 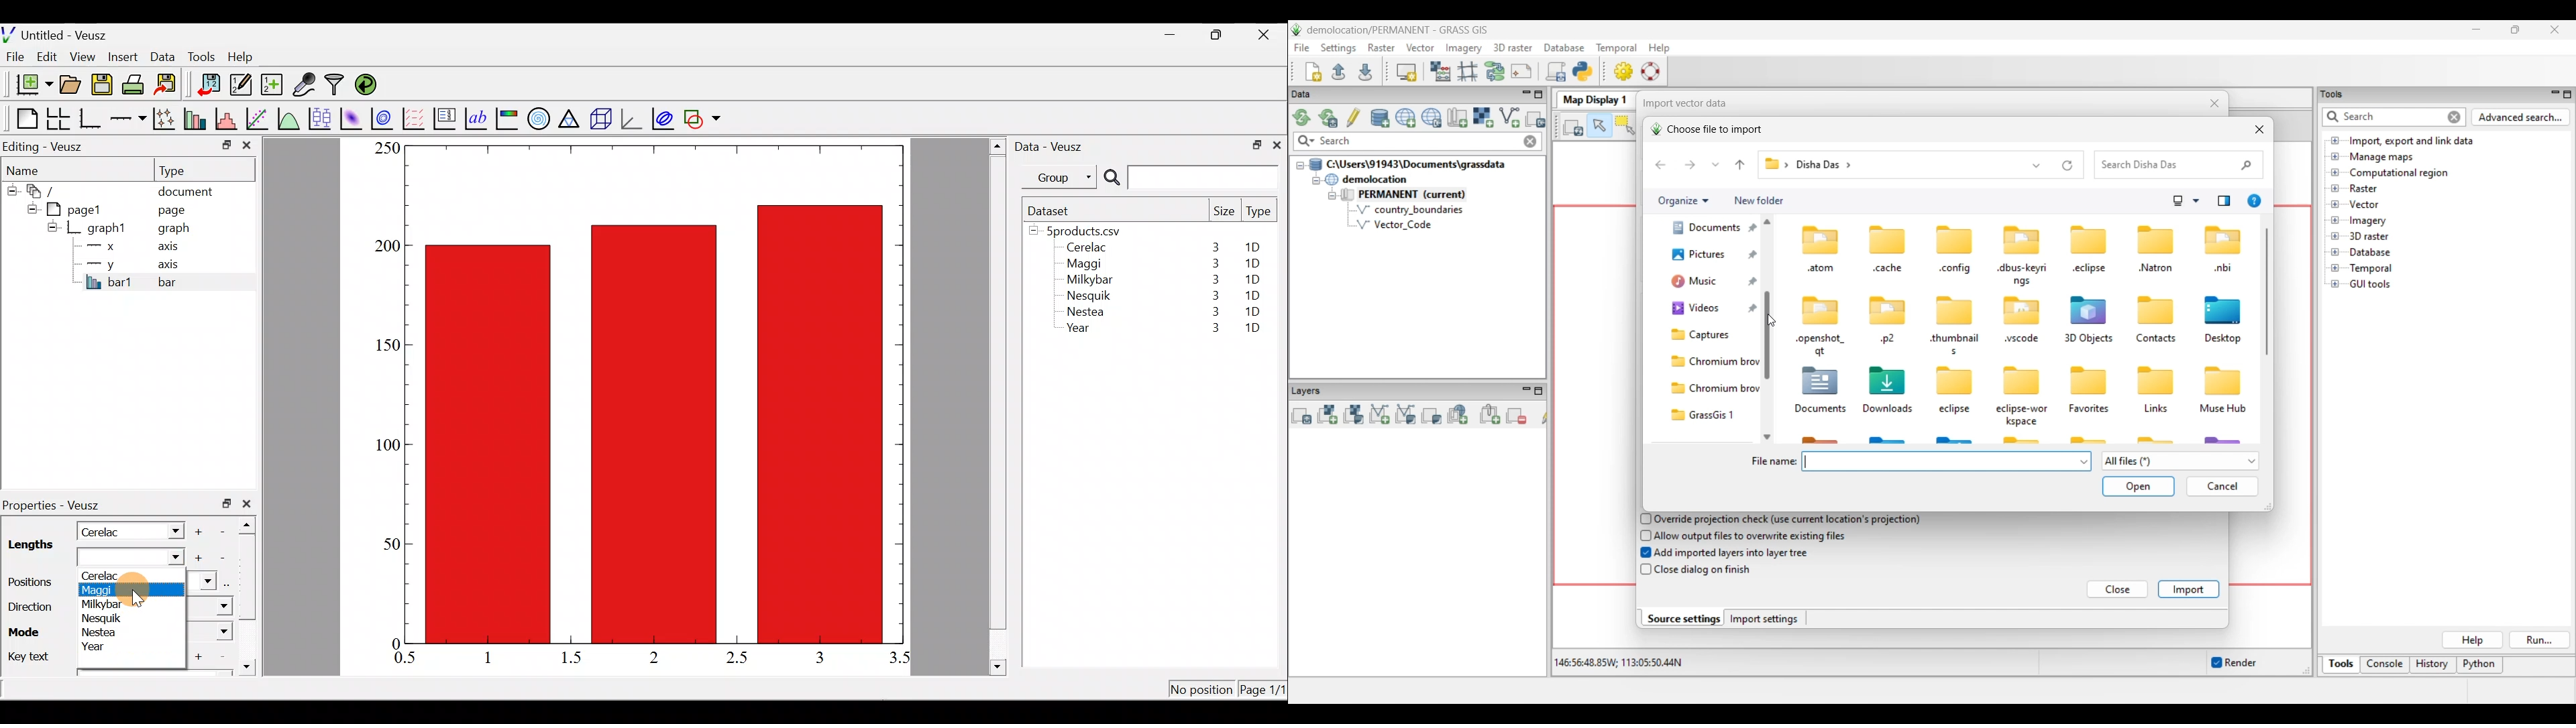 What do you see at coordinates (170, 209) in the screenshot?
I see `page` at bounding box center [170, 209].